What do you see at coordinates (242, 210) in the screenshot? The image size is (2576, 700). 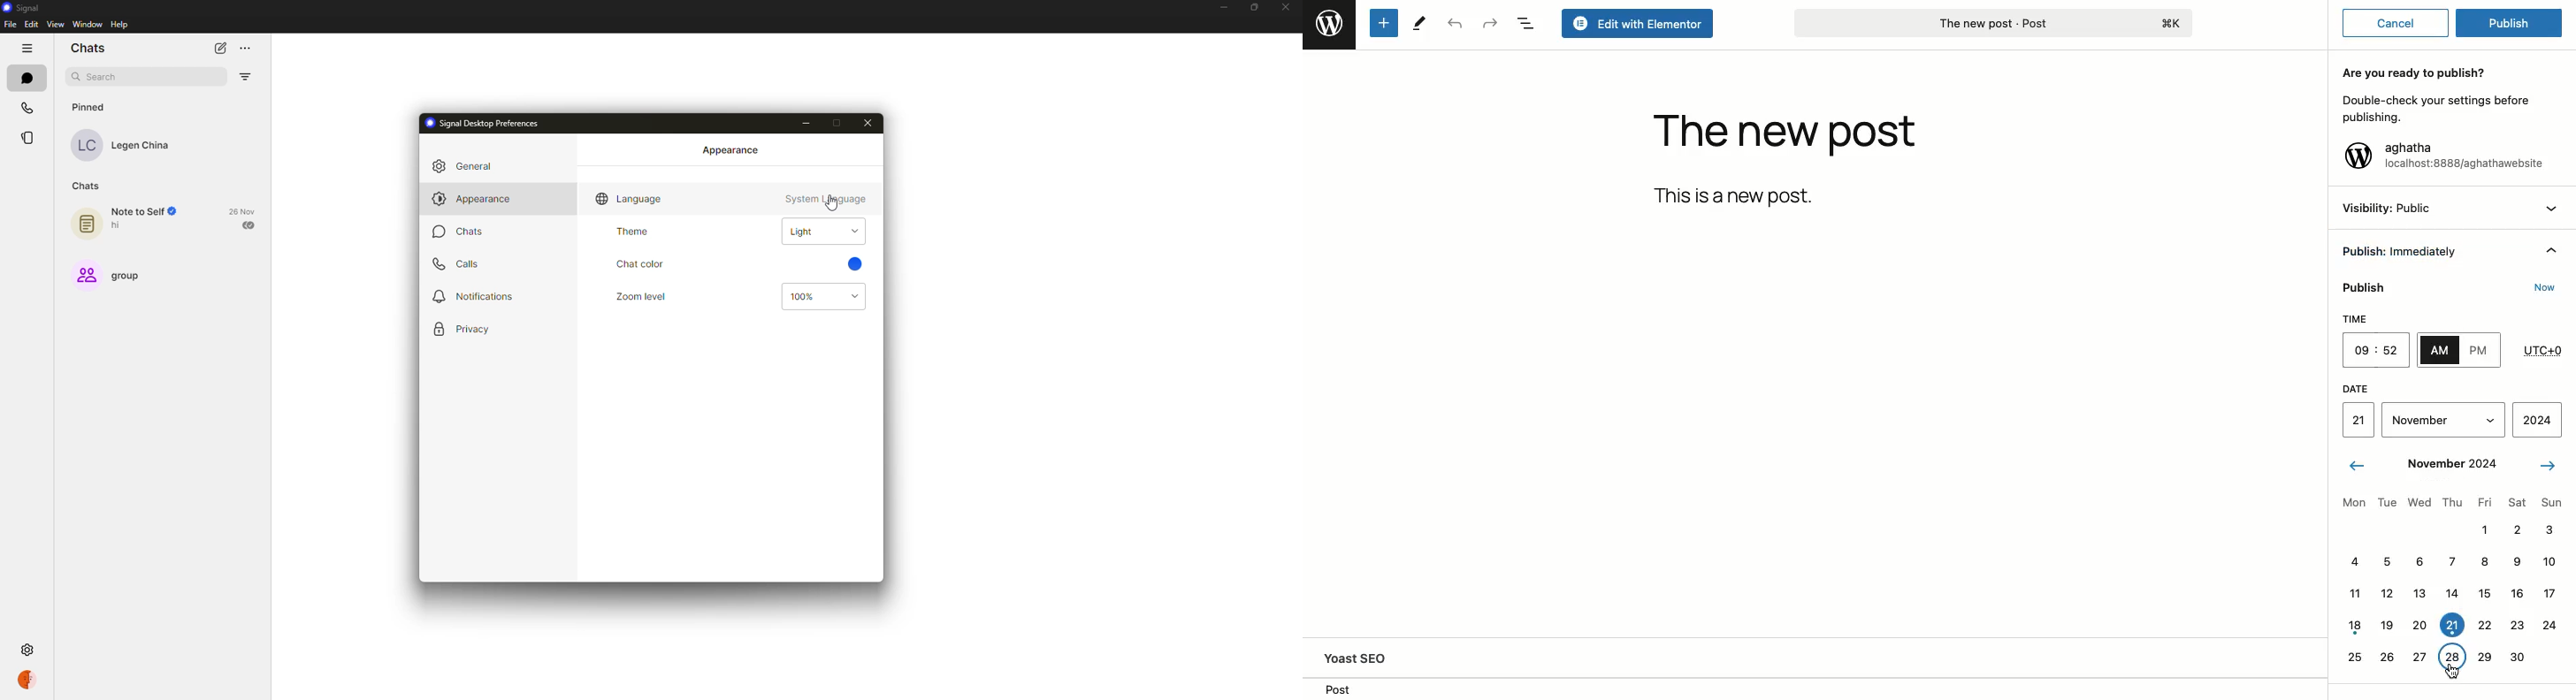 I see `date` at bounding box center [242, 210].